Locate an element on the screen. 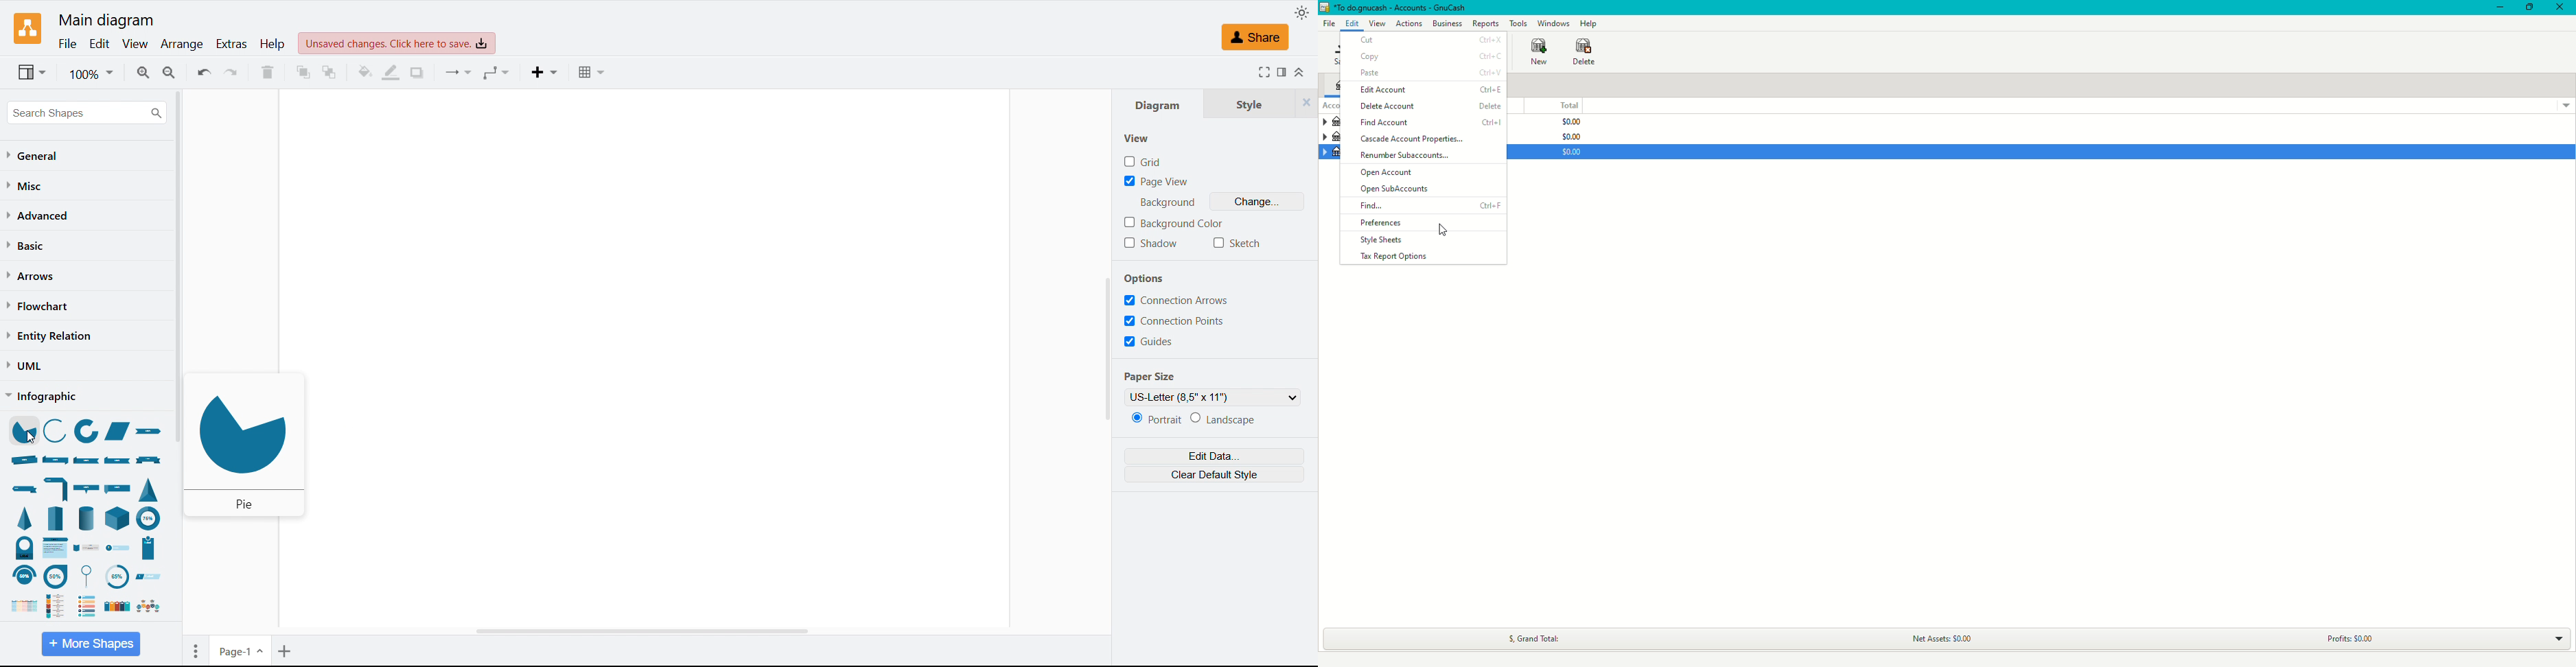 This screenshot has height=672, width=2576. Full screen  is located at coordinates (1264, 72).